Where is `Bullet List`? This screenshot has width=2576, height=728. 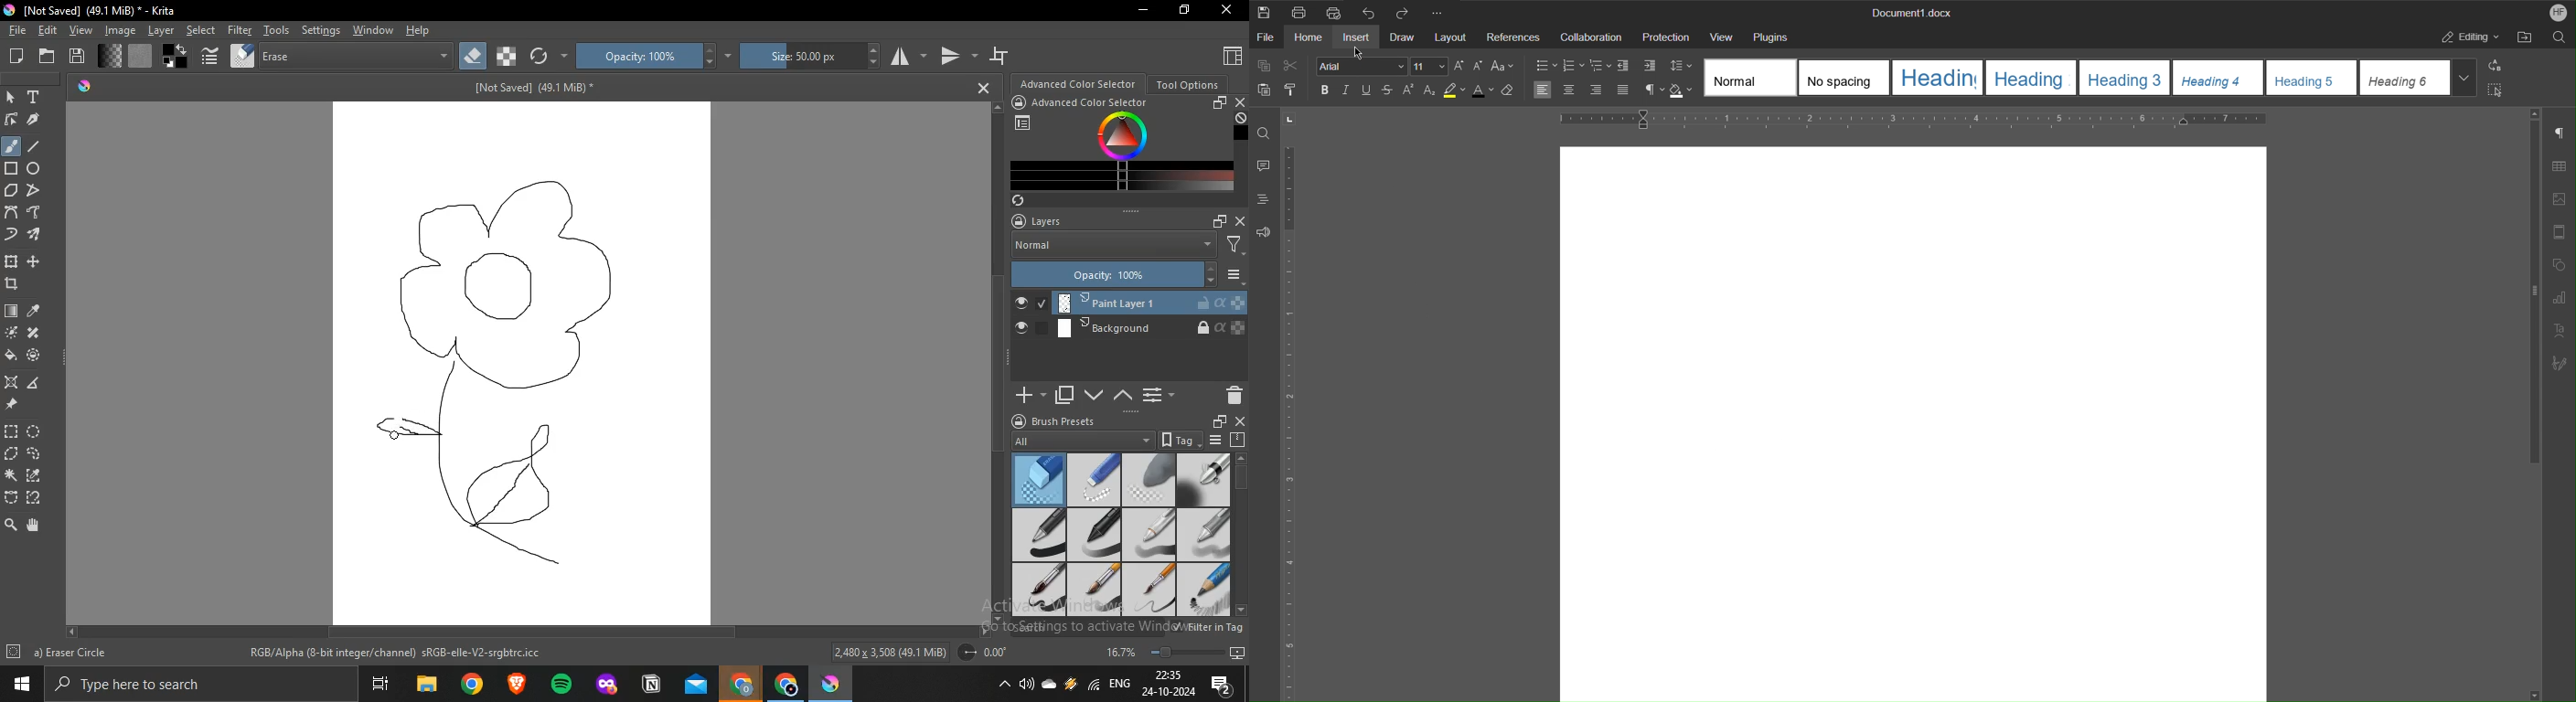 Bullet List is located at coordinates (1545, 64).